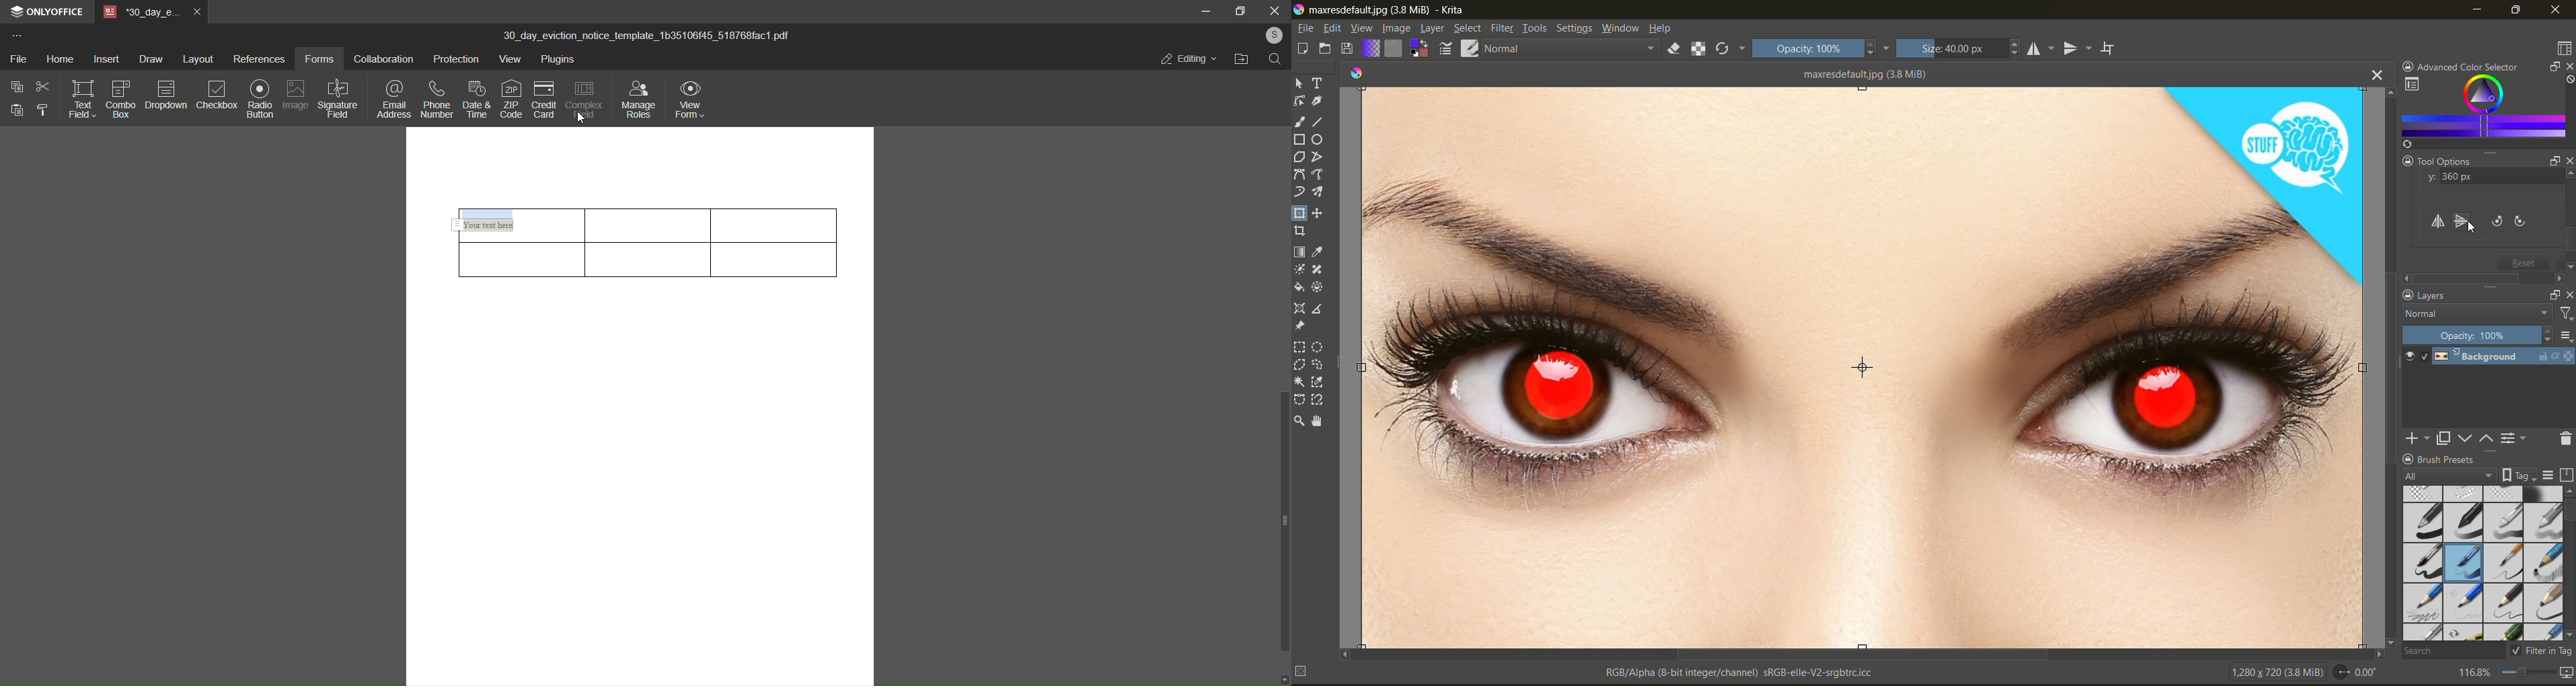 This screenshot has width=2576, height=700. Describe the element at coordinates (1301, 101) in the screenshot. I see `tool` at that location.